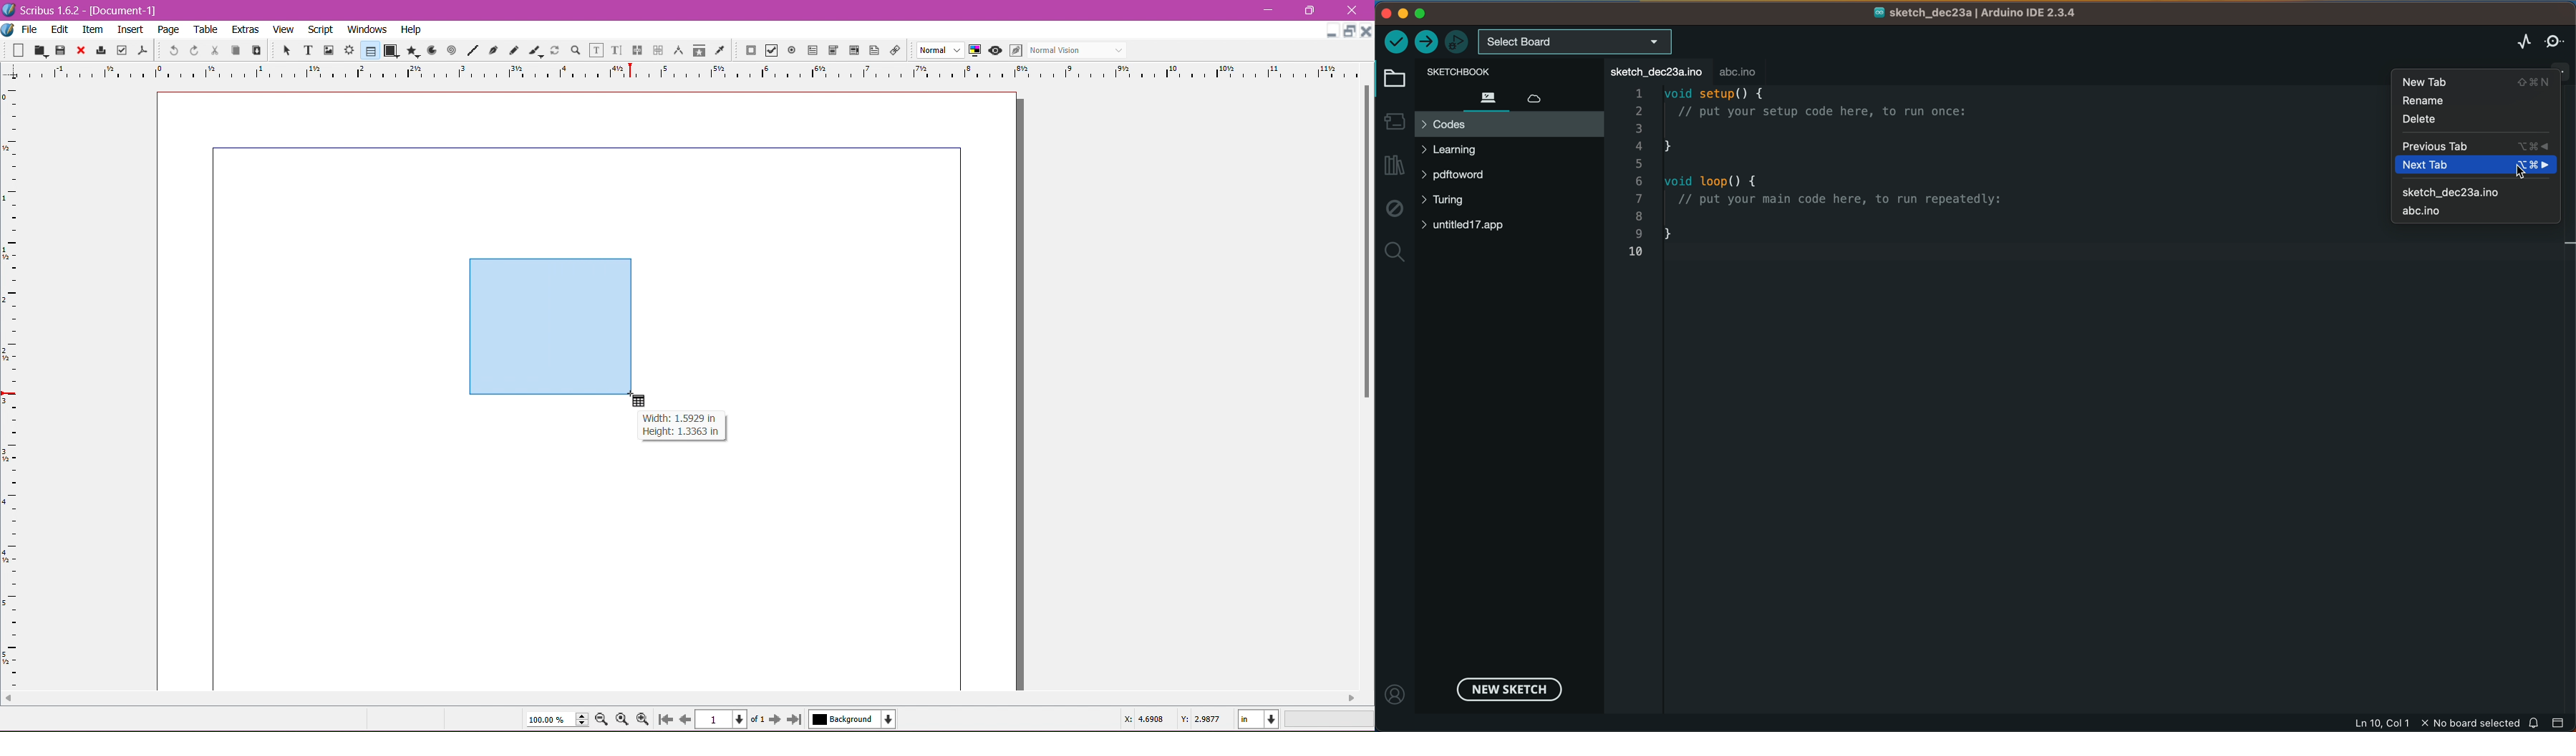 Image resolution: width=2576 pixels, height=756 pixels. Describe the element at coordinates (677, 433) in the screenshot. I see `Height: 1.3363 in` at that location.